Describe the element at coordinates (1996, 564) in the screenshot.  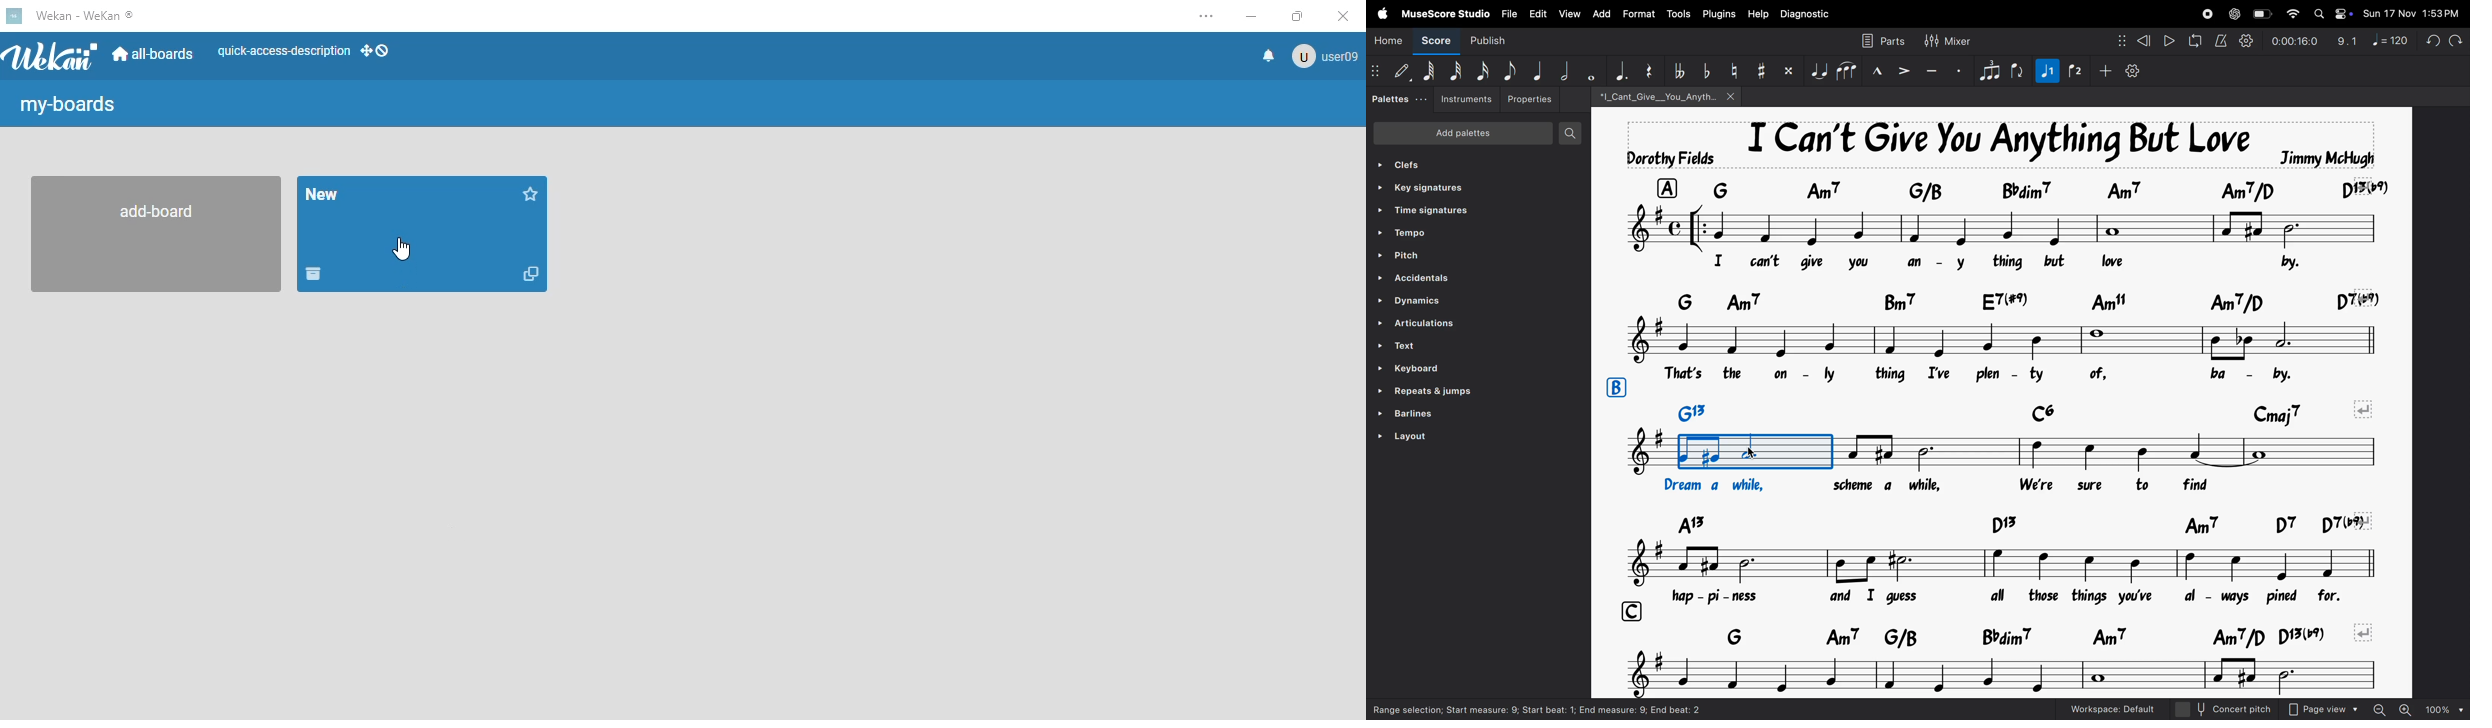
I see `notes` at that location.